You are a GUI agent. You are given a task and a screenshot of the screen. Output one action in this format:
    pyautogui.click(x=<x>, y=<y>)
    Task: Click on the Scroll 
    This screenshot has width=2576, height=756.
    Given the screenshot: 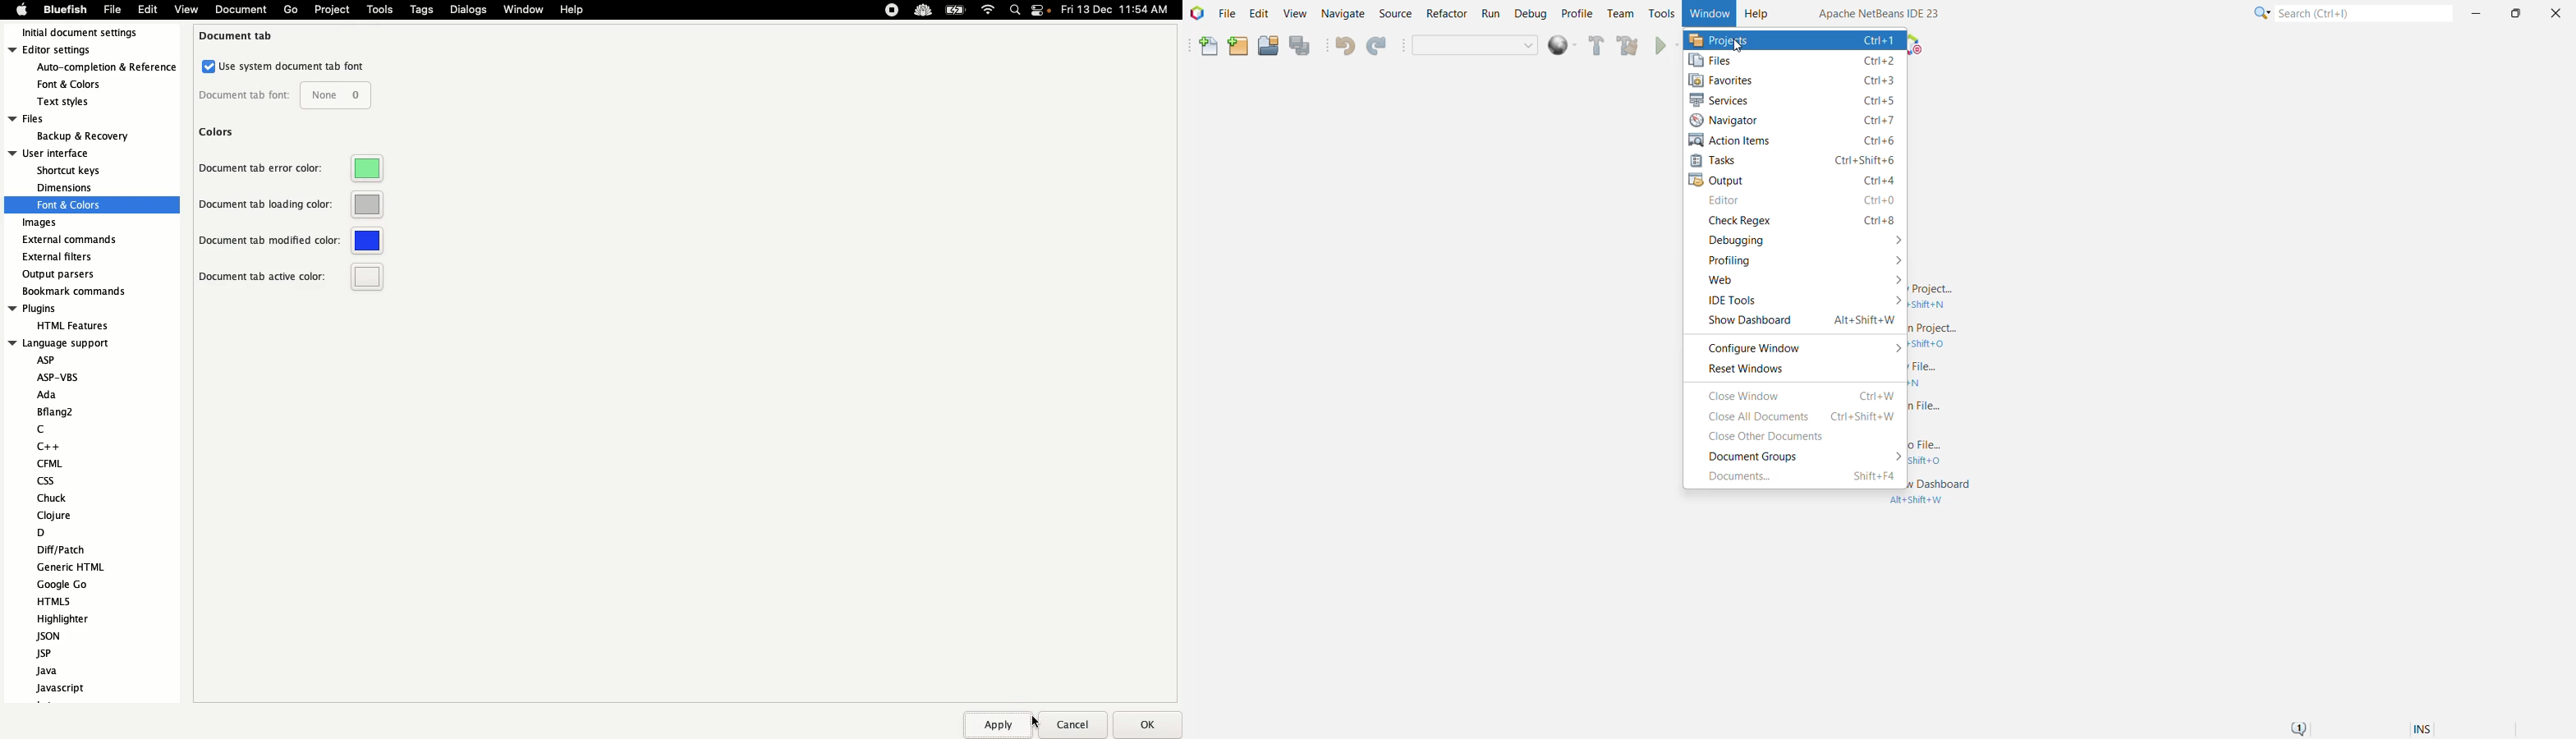 What is the action you would take?
    pyautogui.click(x=173, y=274)
    